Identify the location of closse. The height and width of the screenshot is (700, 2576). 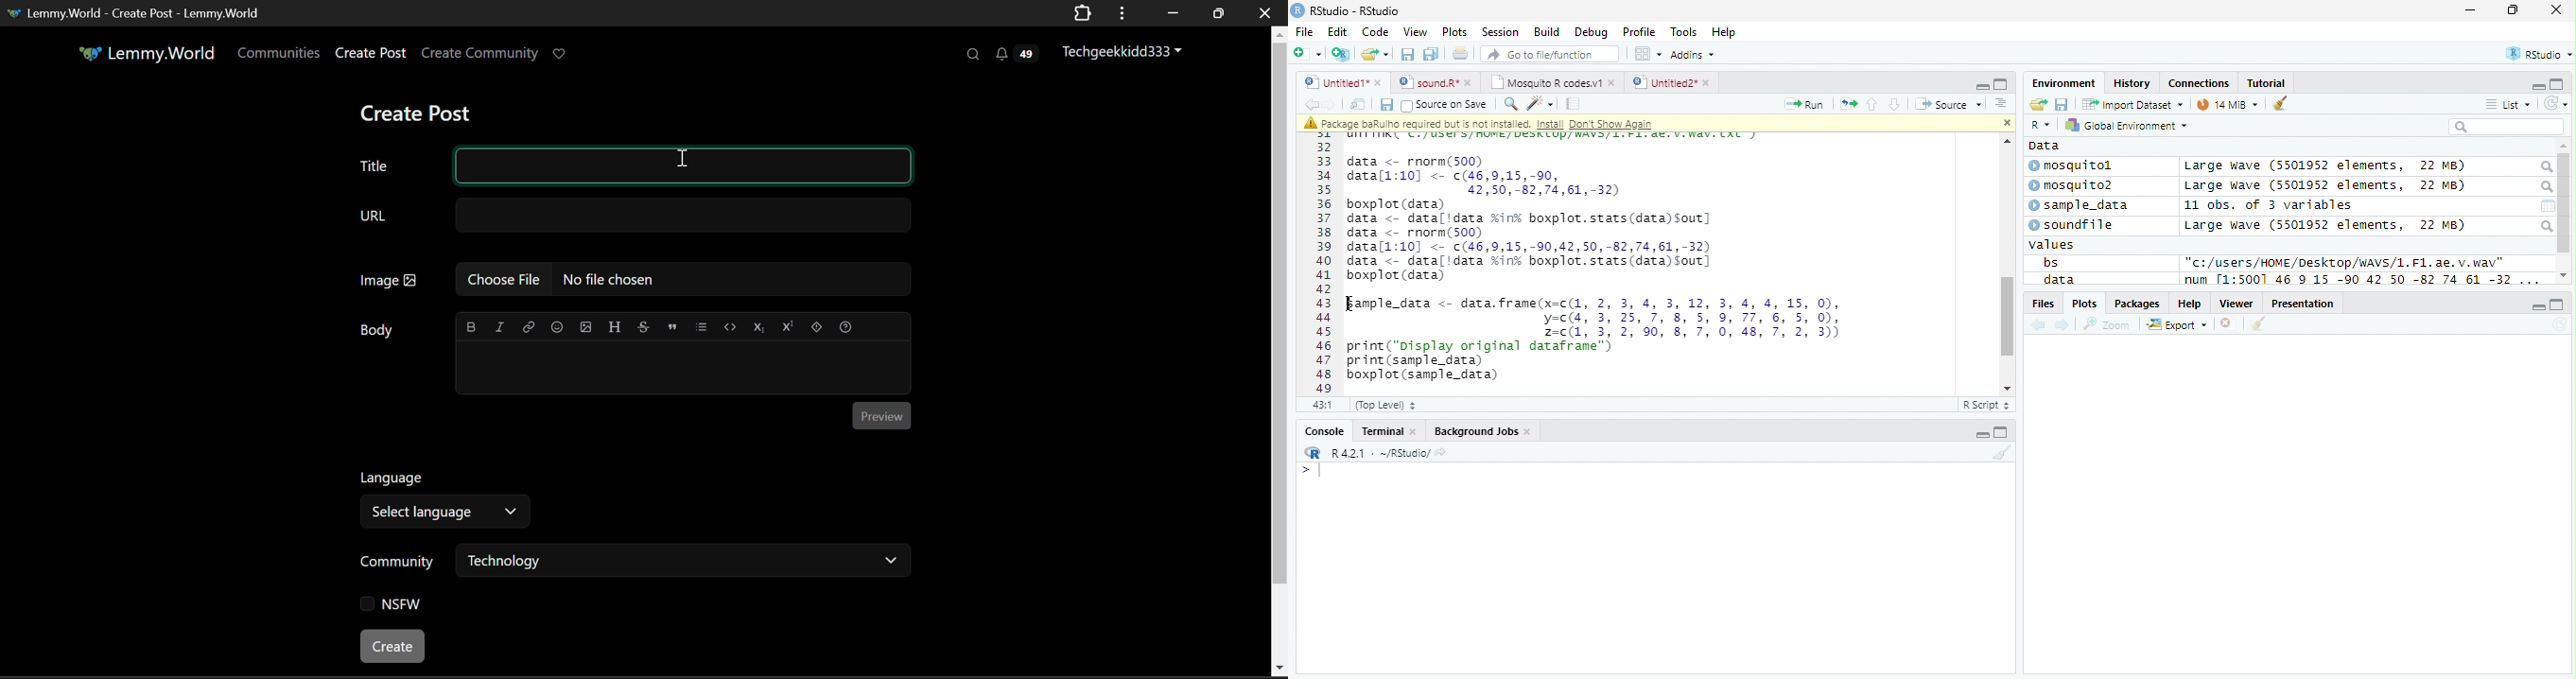
(2557, 9).